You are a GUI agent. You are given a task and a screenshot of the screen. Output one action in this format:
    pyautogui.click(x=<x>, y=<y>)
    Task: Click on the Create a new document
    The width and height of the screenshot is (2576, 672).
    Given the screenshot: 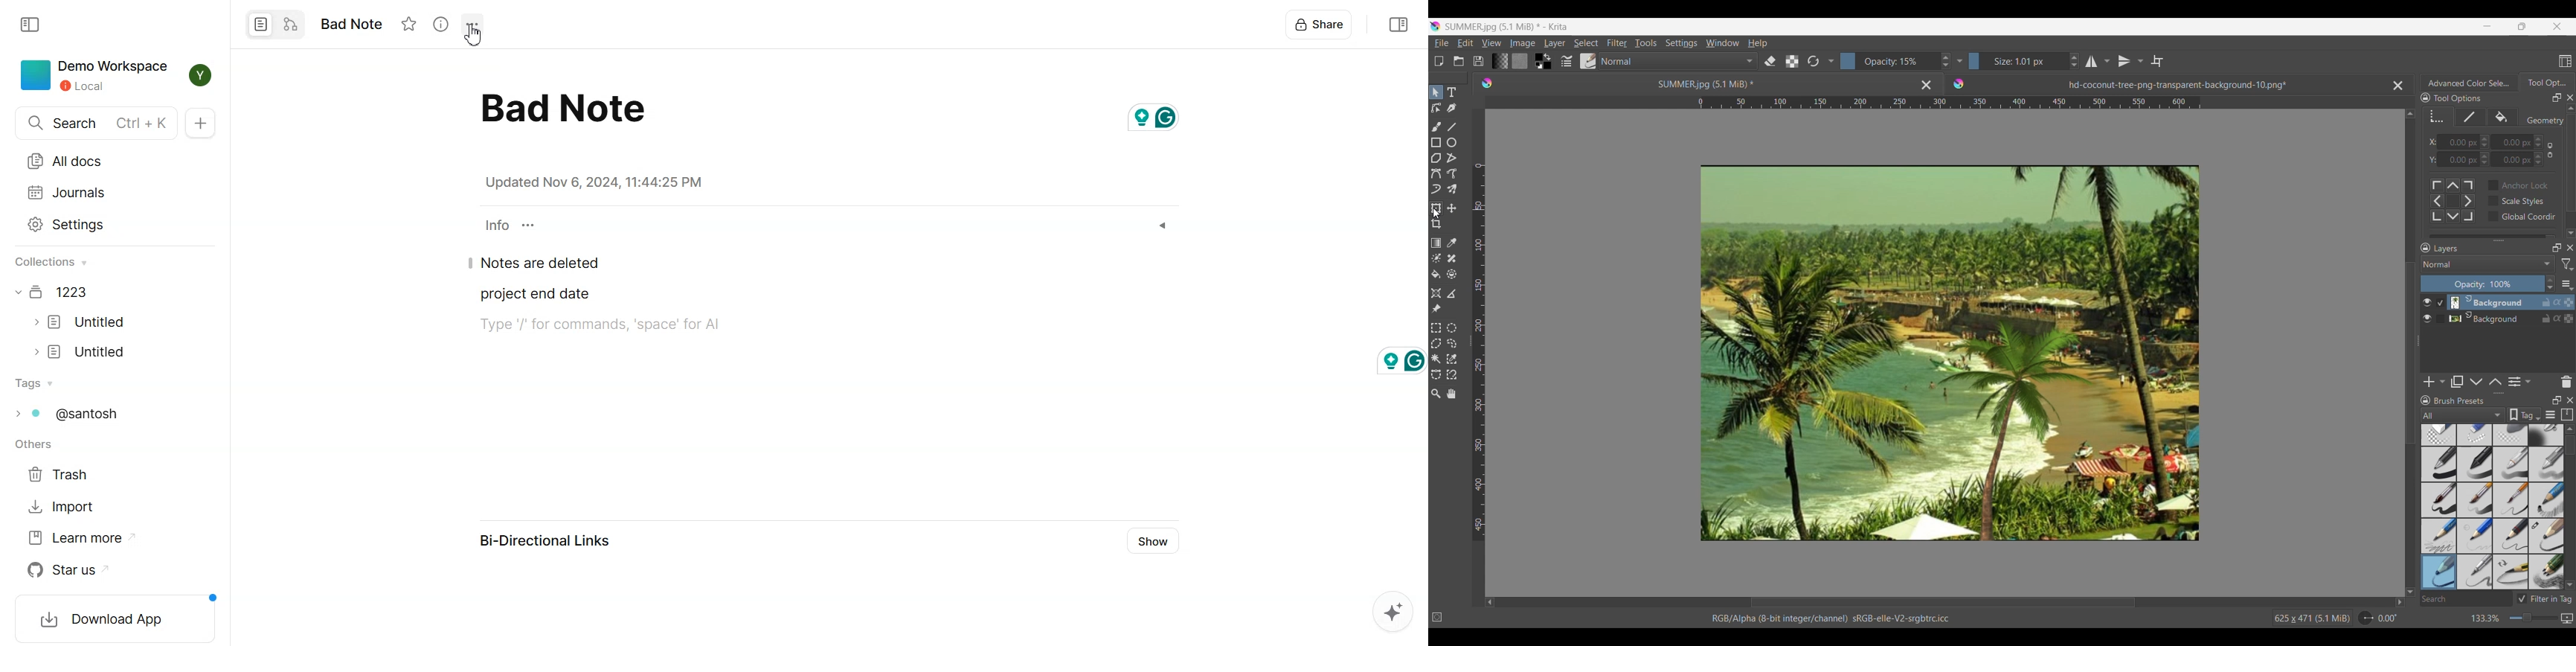 What is the action you would take?
    pyautogui.click(x=1438, y=61)
    